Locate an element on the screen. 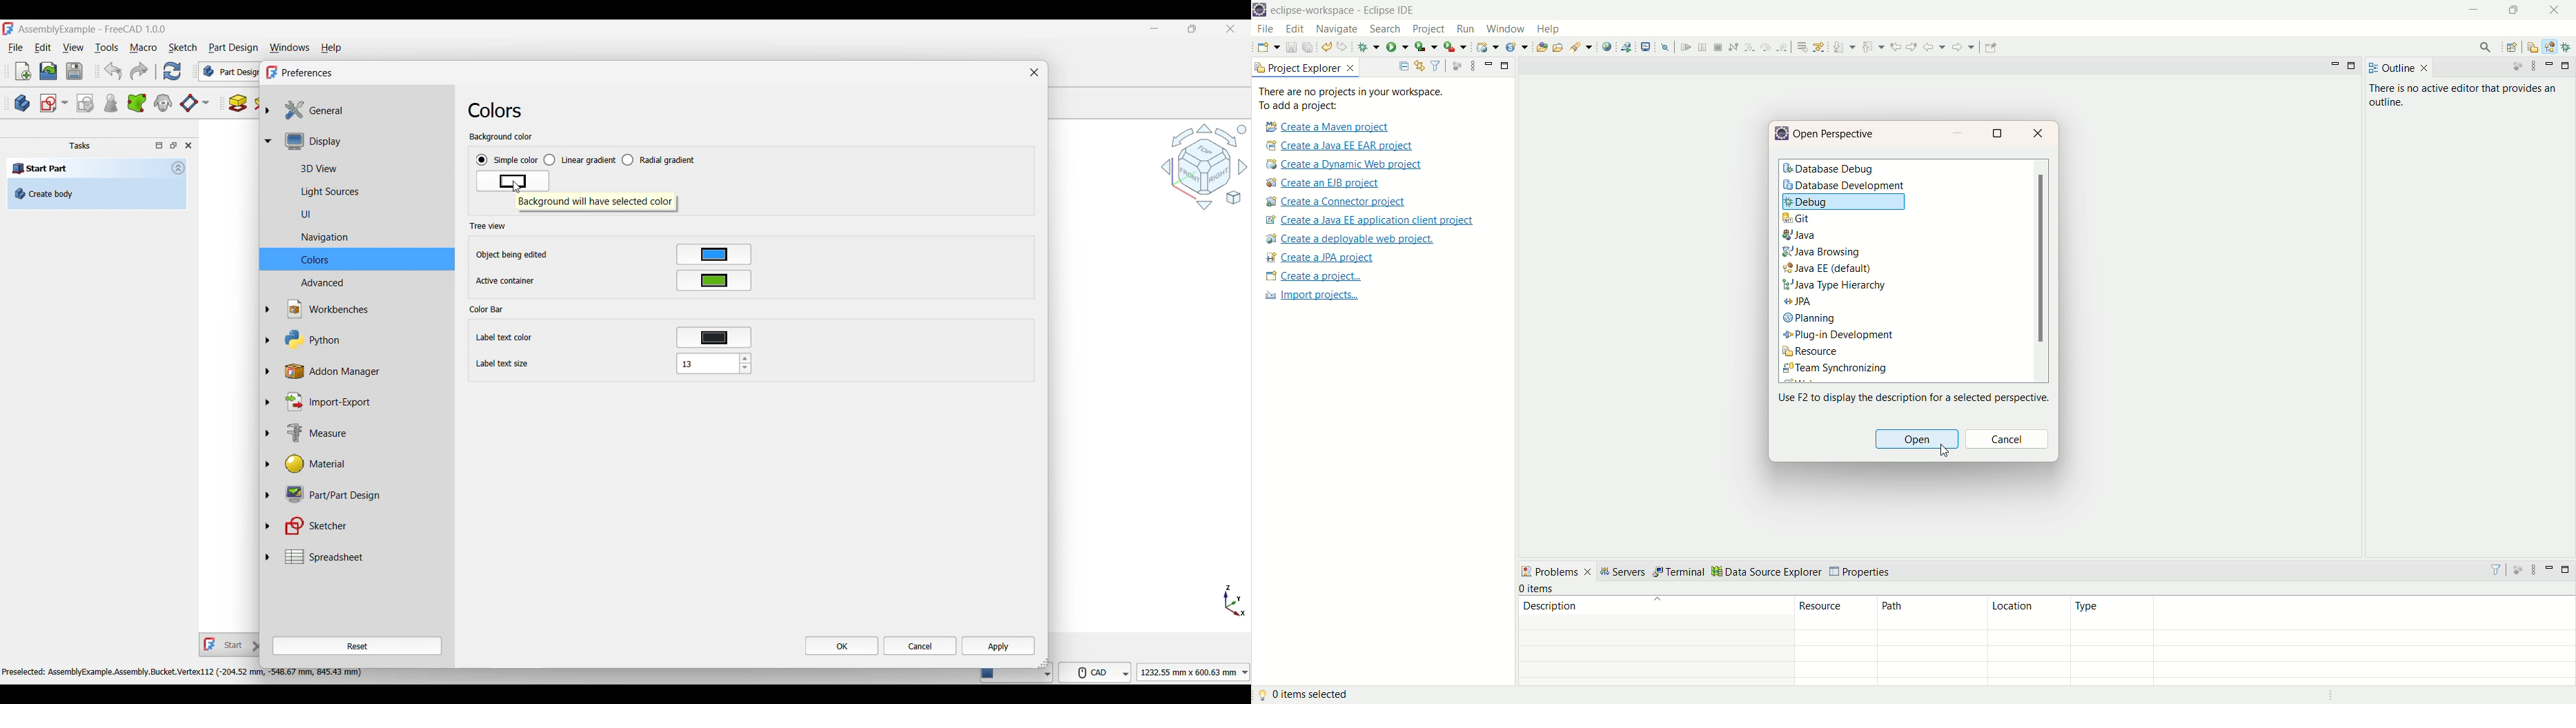 The image size is (2576, 728). disconnect is located at coordinates (1733, 46).